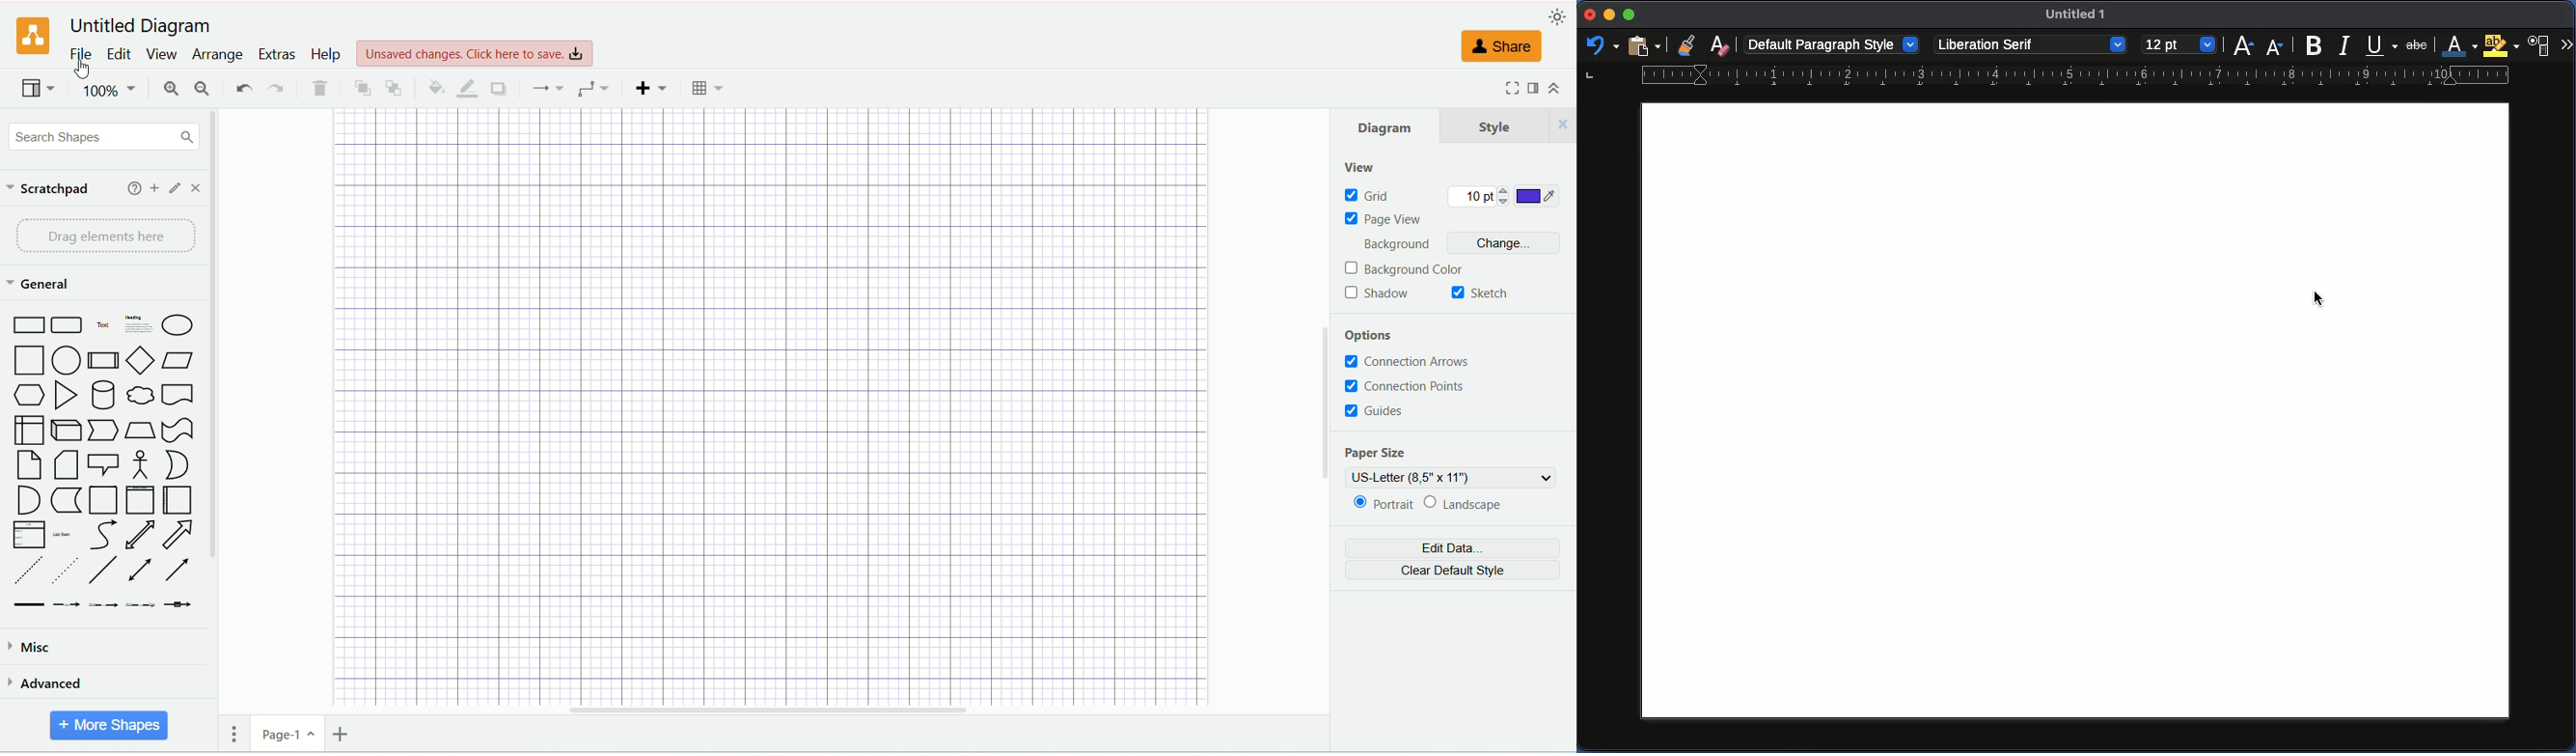  I want to click on Card, so click(67, 467).